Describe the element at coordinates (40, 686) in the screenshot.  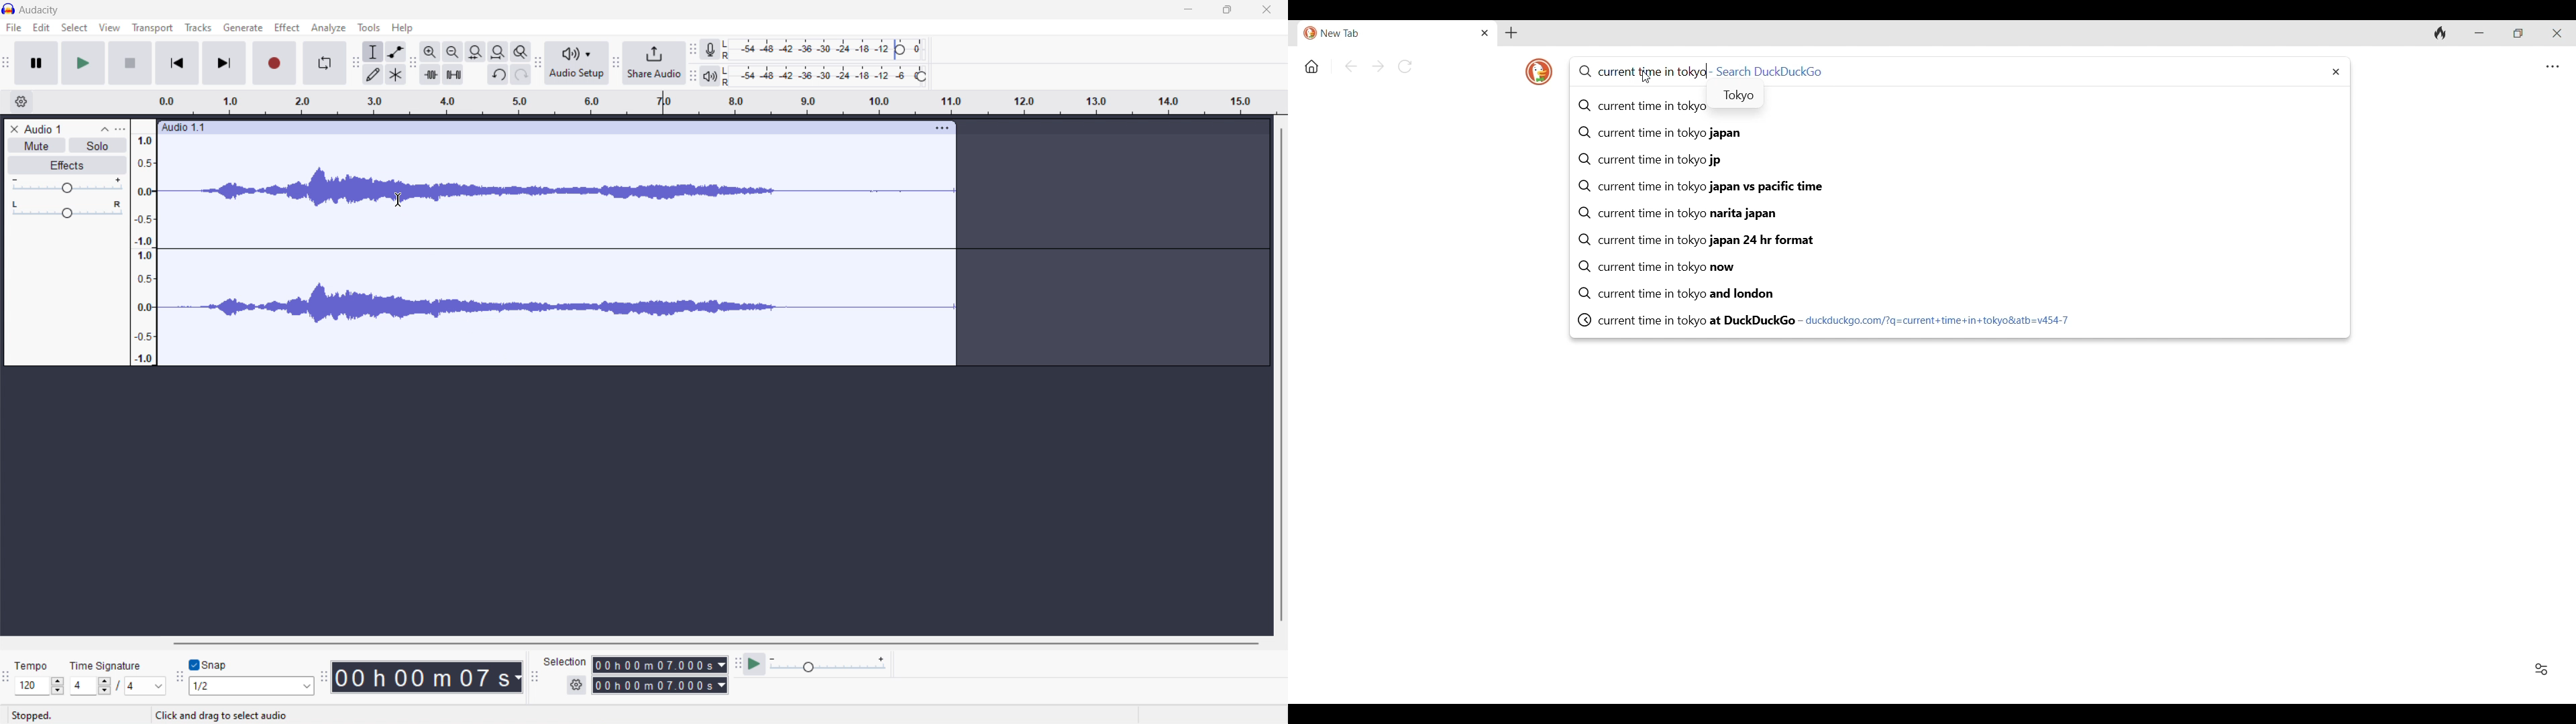
I see `120` at that location.